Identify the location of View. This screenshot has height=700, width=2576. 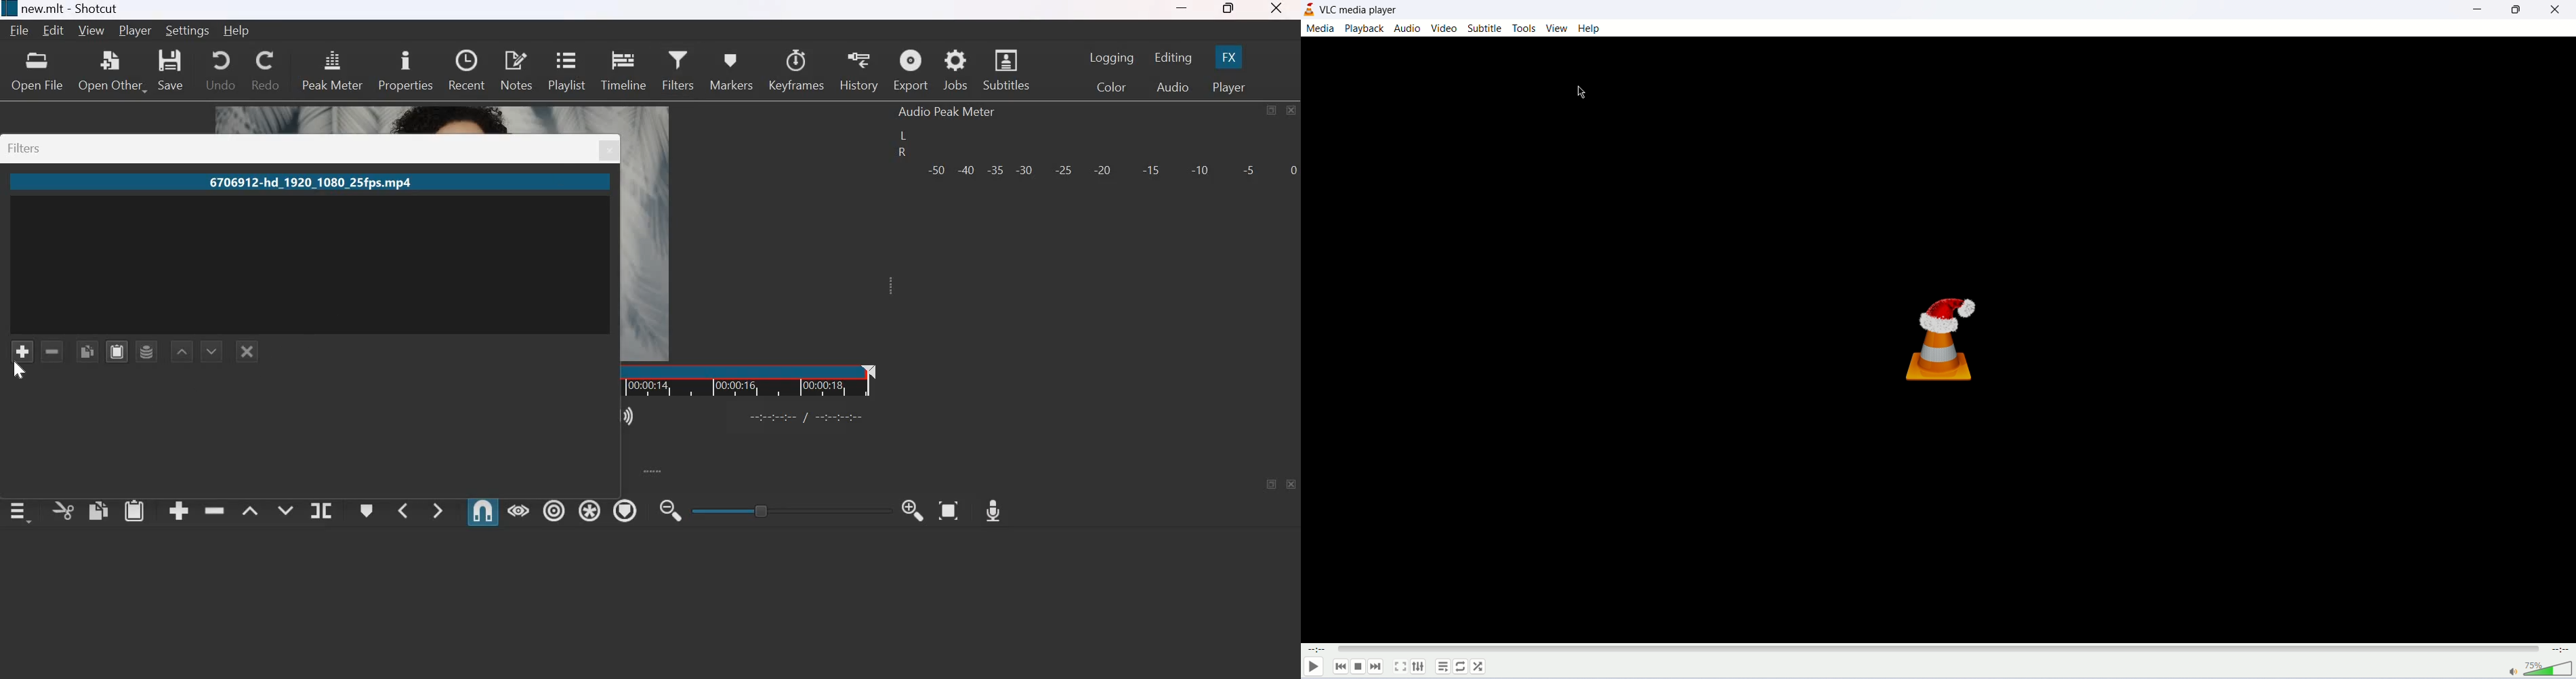
(94, 30).